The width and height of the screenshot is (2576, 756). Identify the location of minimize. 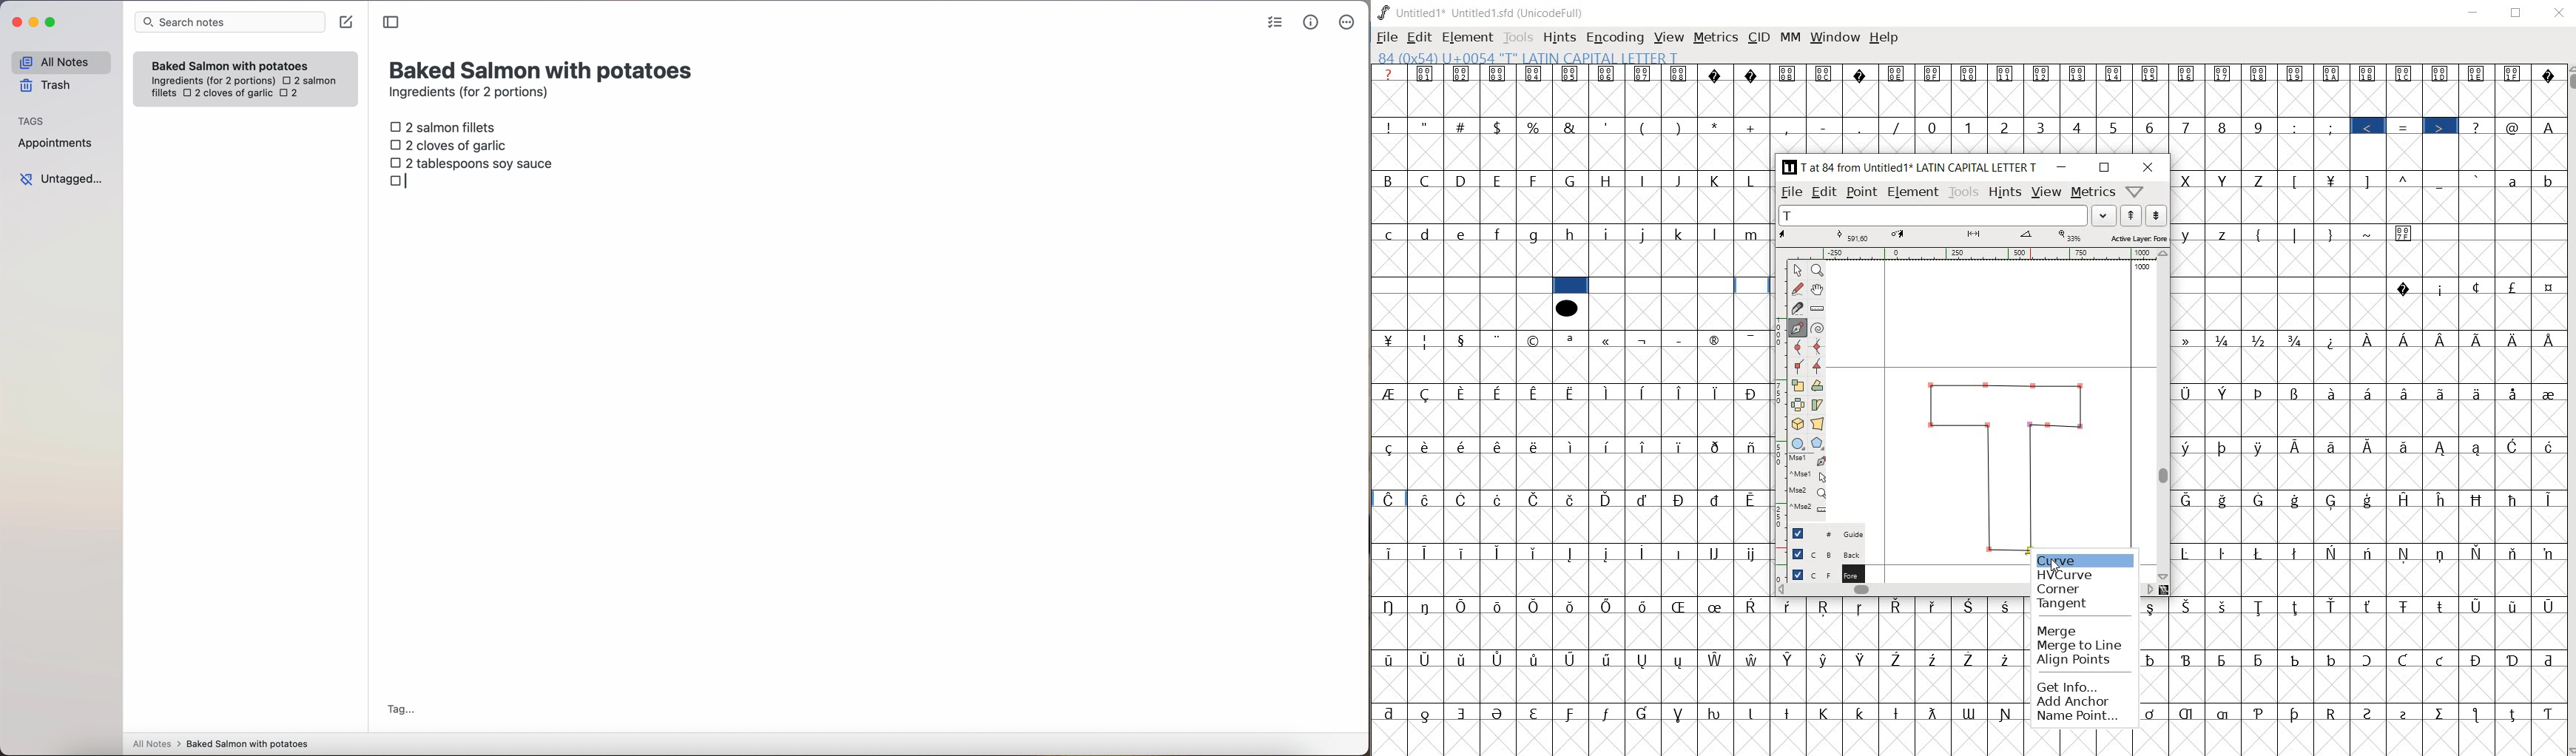
(2062, 167).